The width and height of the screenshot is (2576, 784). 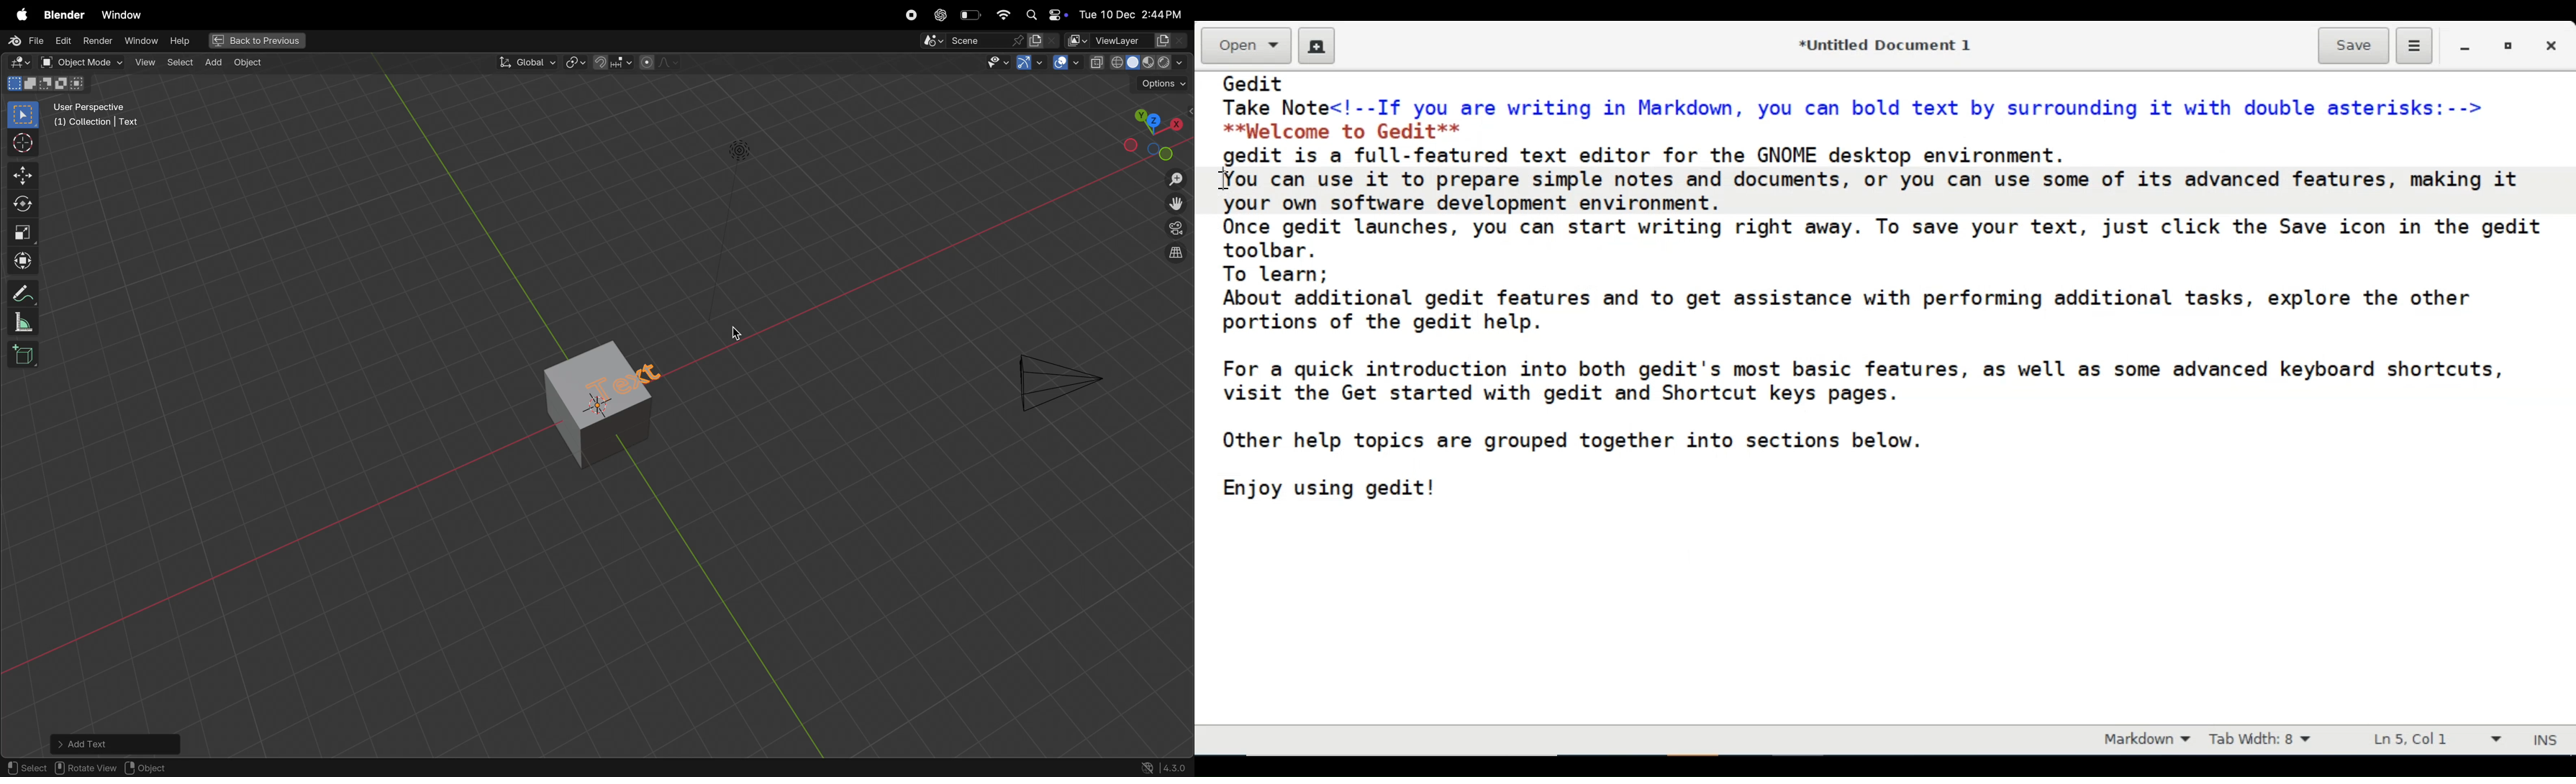 What do you see at coordinates (636, 384) in the screenshot?
I see `Text` at bounding box center [636, 384].